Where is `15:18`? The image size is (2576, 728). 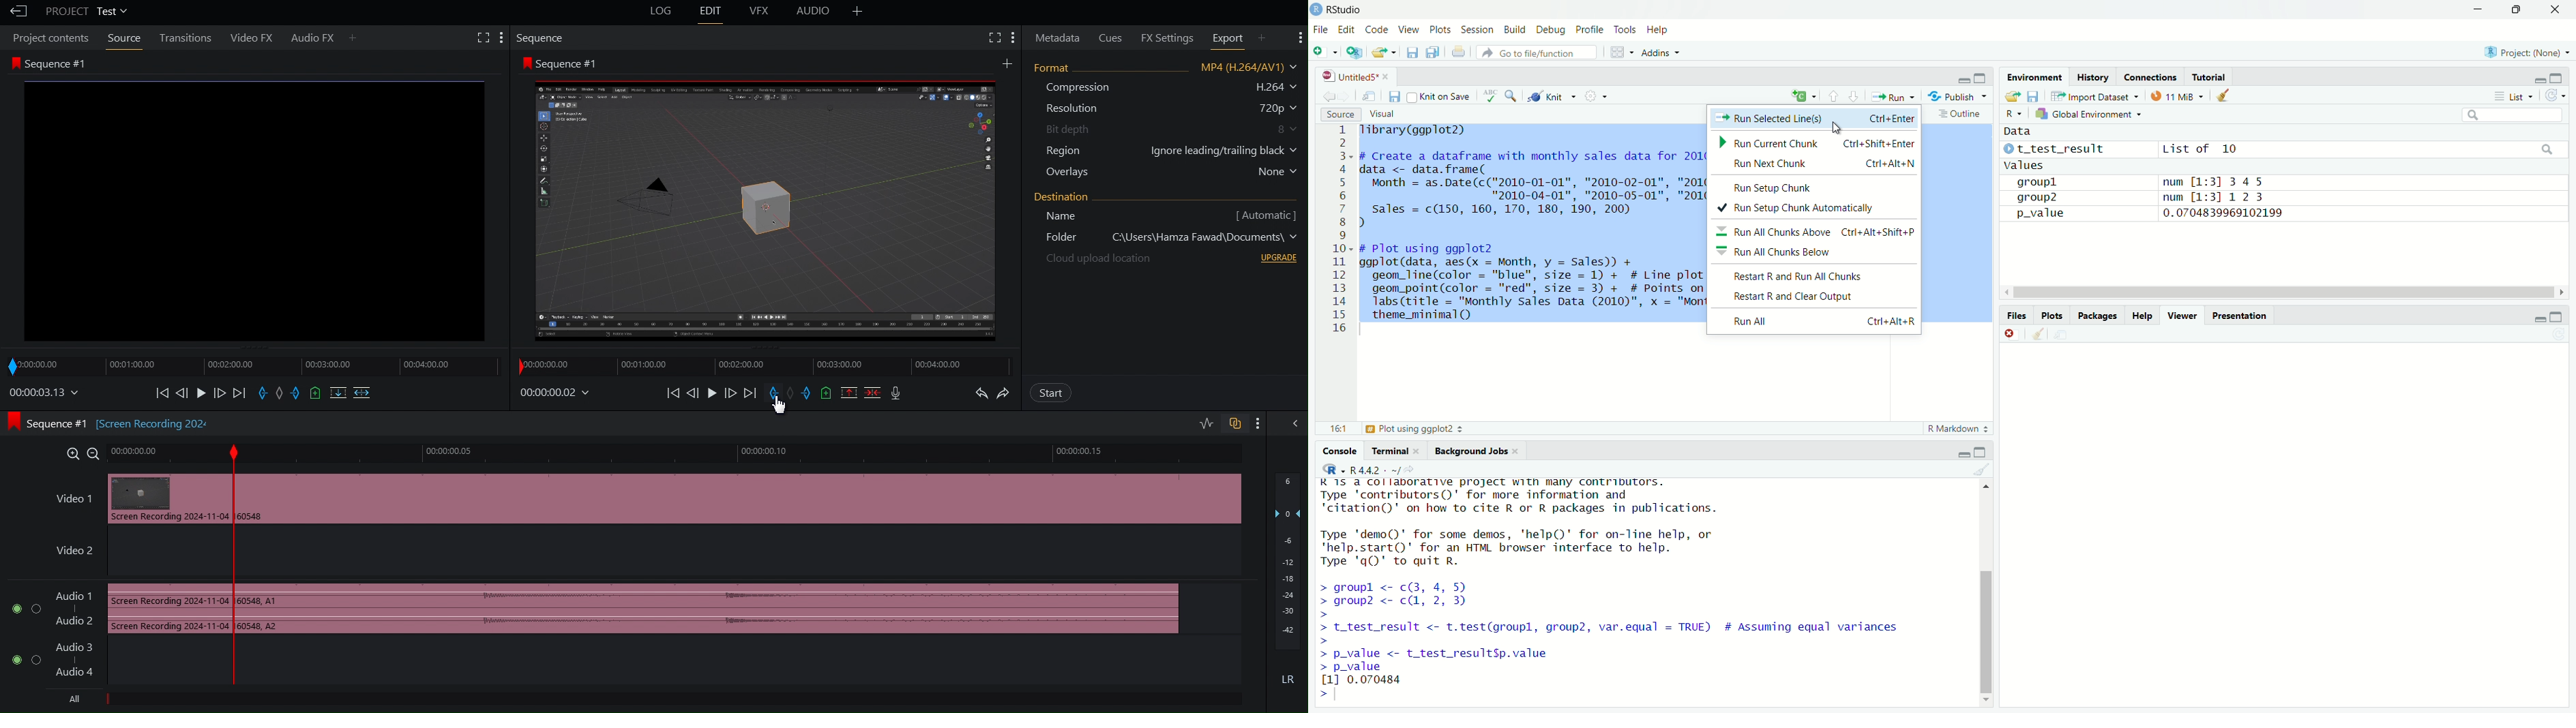 15:18 is located at coordinates (1338, 429).